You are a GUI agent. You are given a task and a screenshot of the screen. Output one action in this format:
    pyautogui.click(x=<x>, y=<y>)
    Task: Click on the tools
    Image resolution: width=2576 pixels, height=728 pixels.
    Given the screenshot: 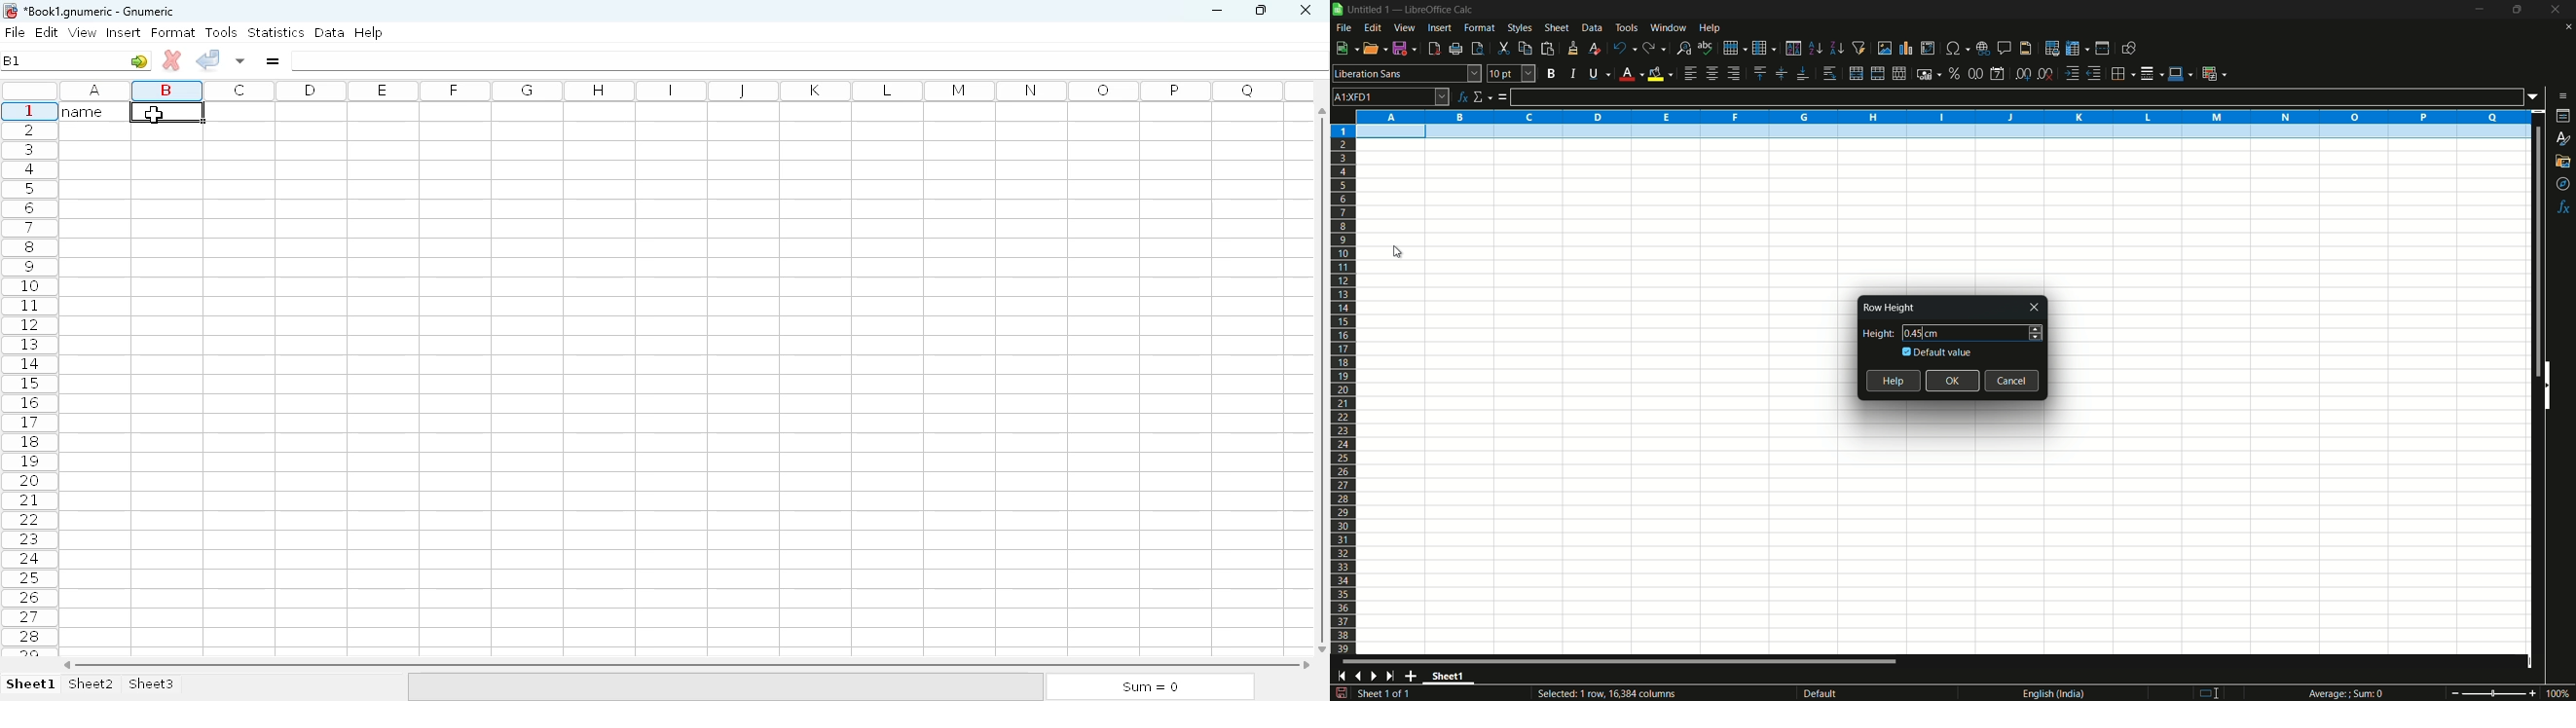 What is the action you would take?
    pyautogui.click(x=221, y=32)
    